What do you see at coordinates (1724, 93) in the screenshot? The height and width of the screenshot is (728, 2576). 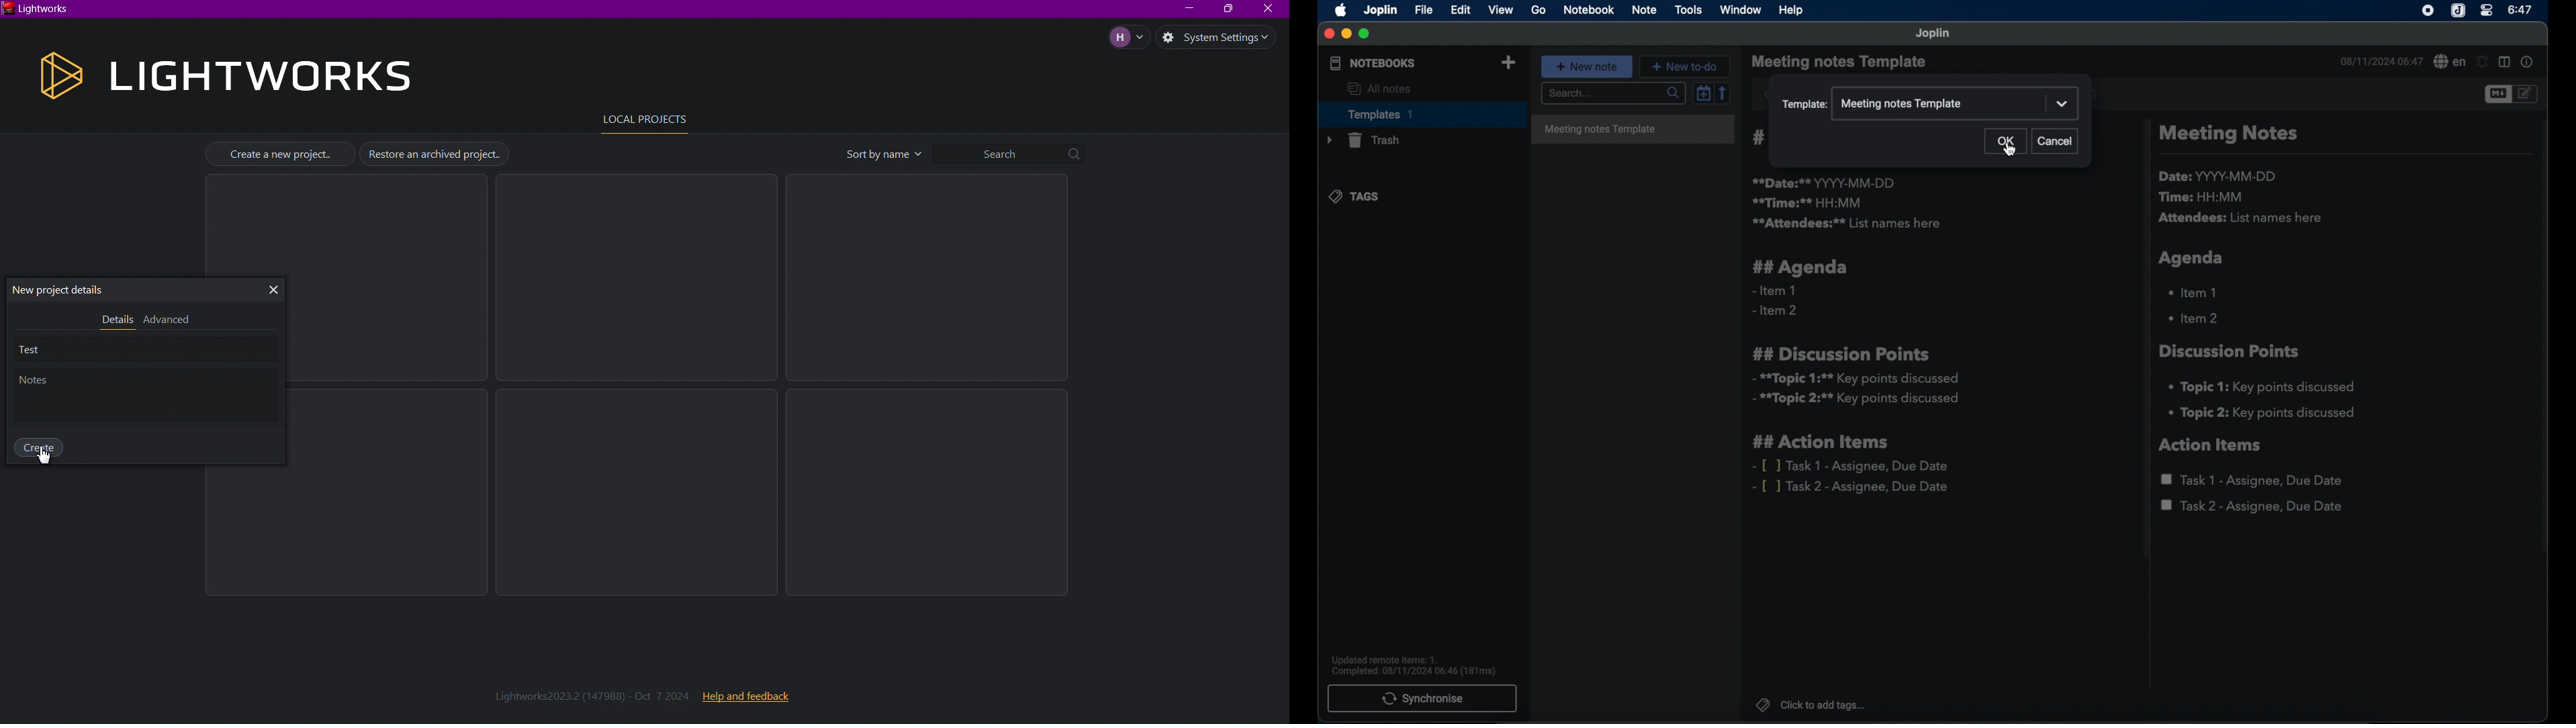 I see `reverse sort order` at bounding box center [1724, 93].